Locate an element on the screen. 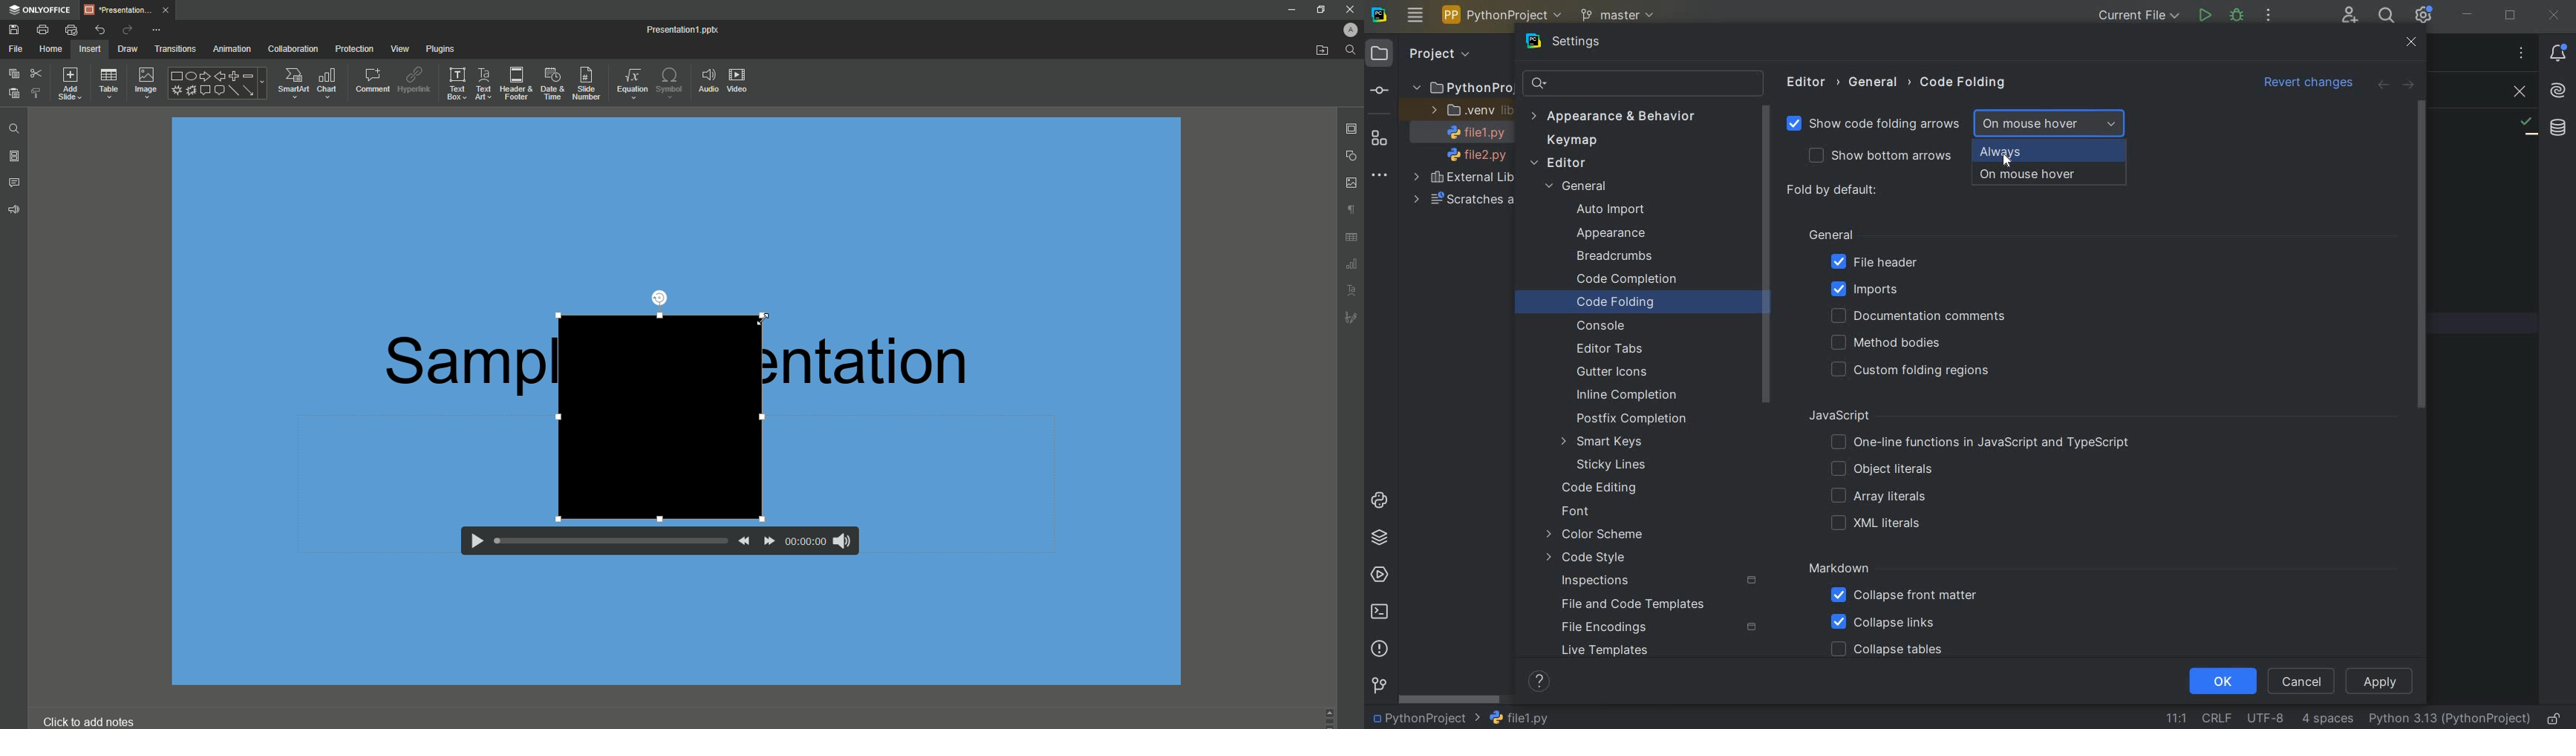 This screenshot has height=756, width=2576. Video Controls is located at coordinates (662, 545).